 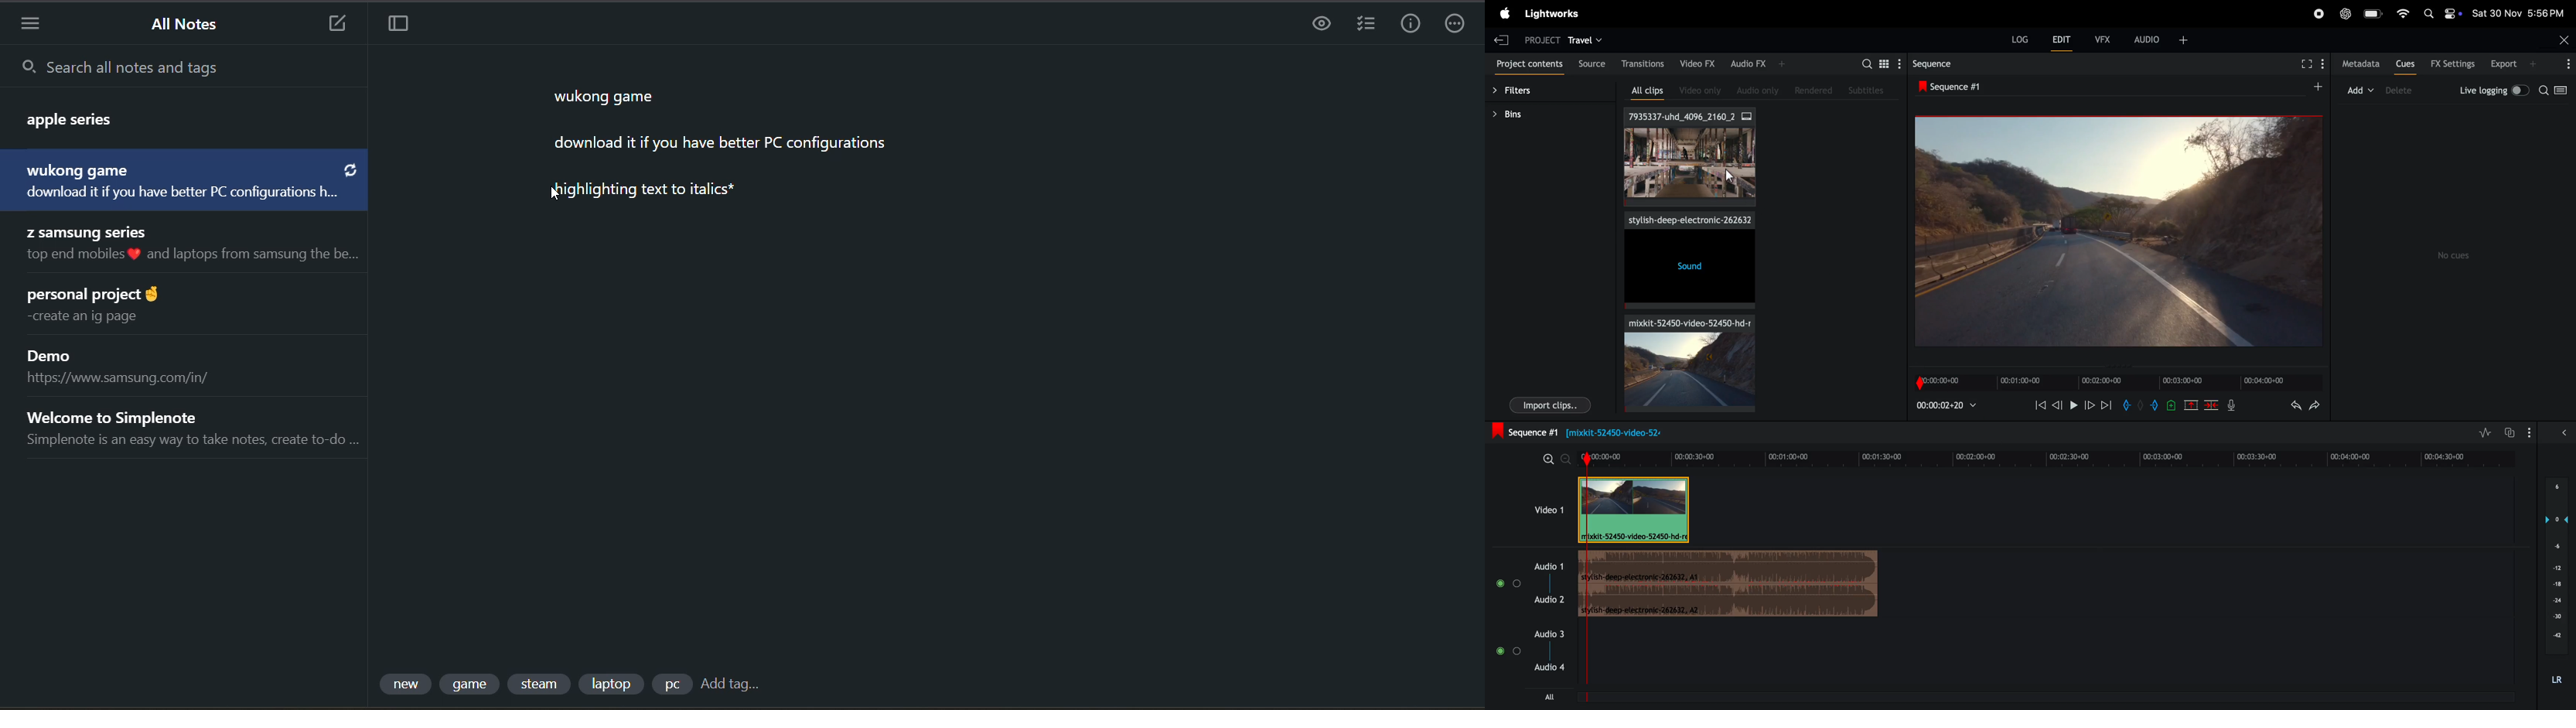 I want to click on cursor, so click(x=554, y=195).